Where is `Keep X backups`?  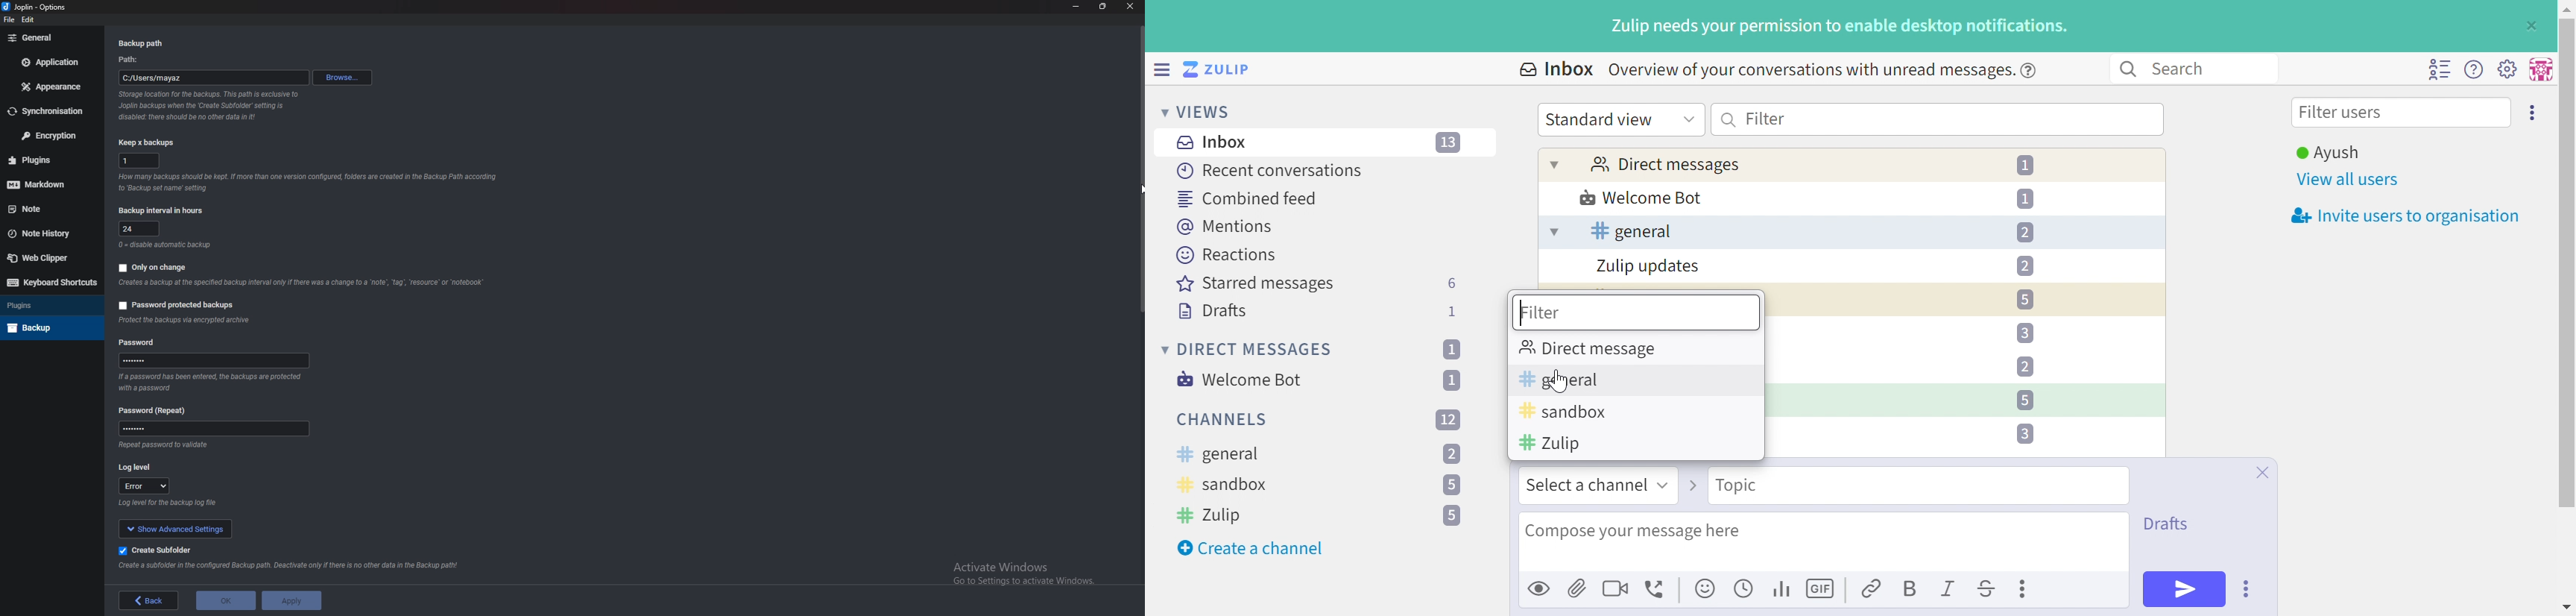
Keep X backups is located at coordinates (145, 144).